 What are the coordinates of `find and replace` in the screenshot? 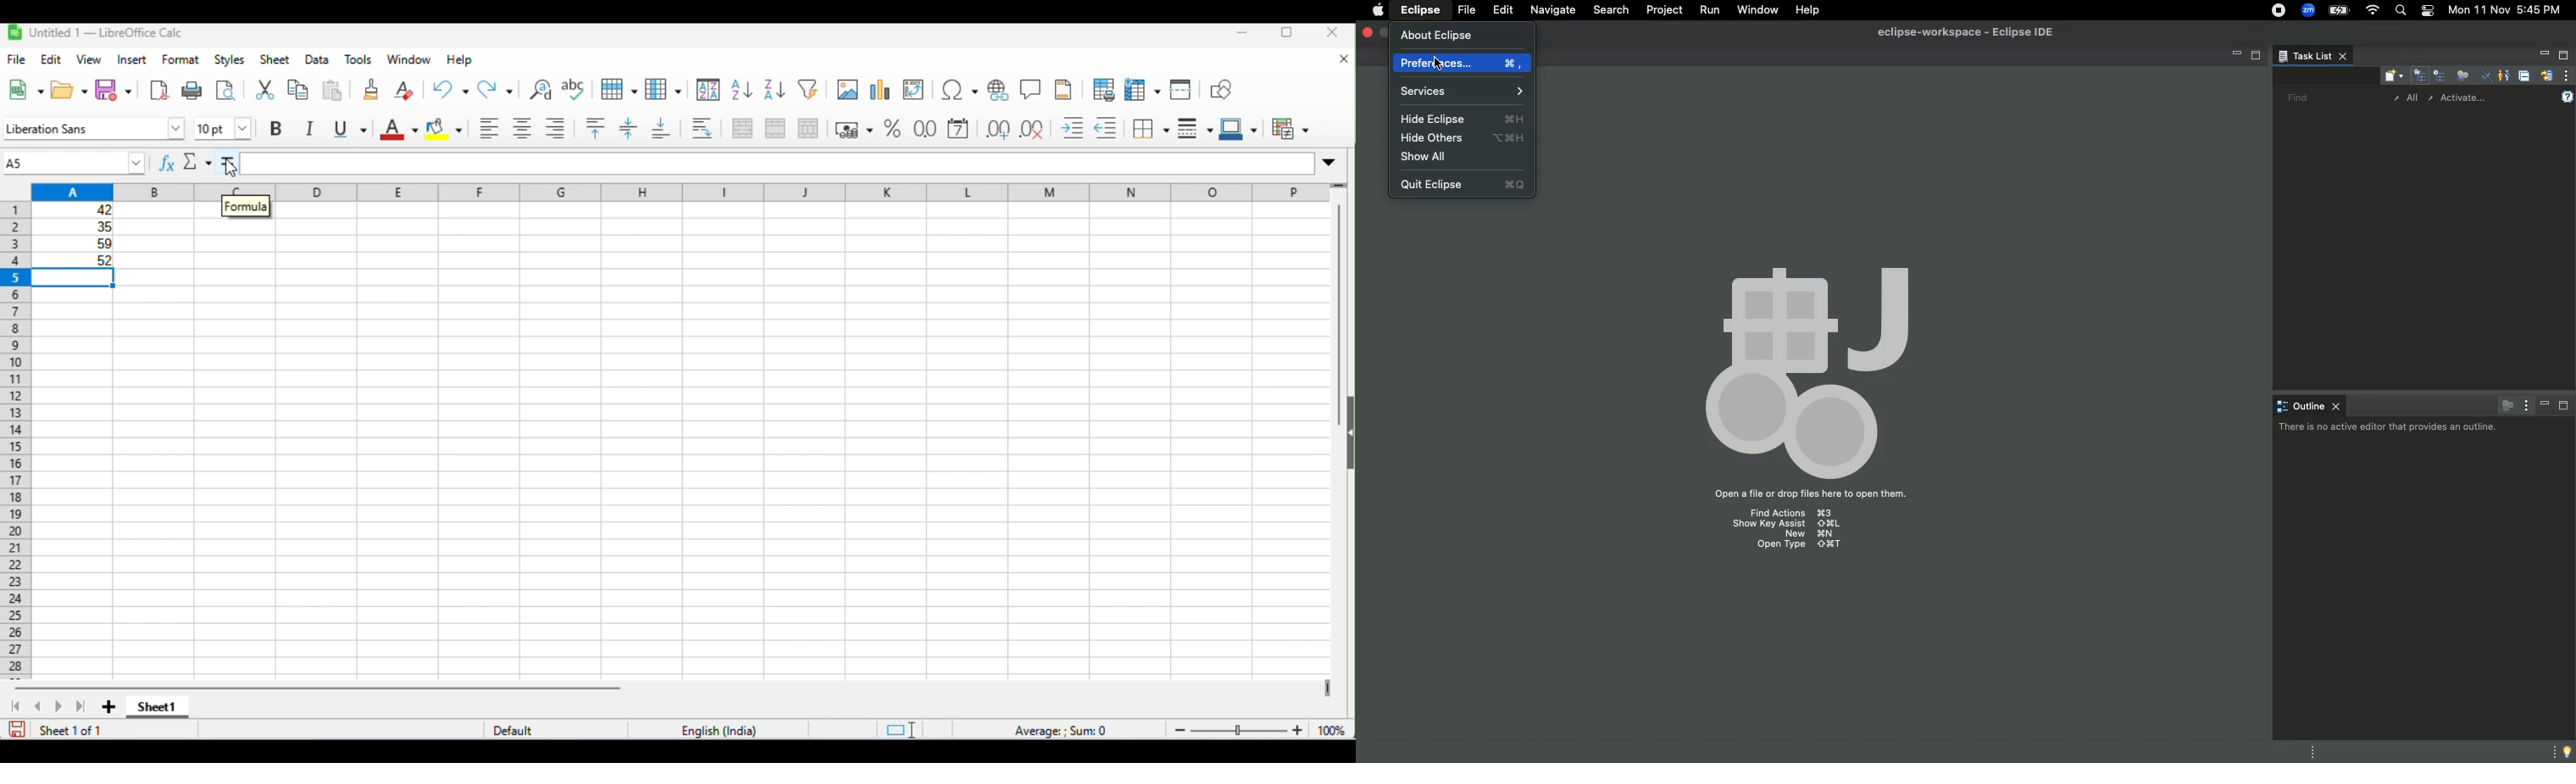 It's located at (537, 88).